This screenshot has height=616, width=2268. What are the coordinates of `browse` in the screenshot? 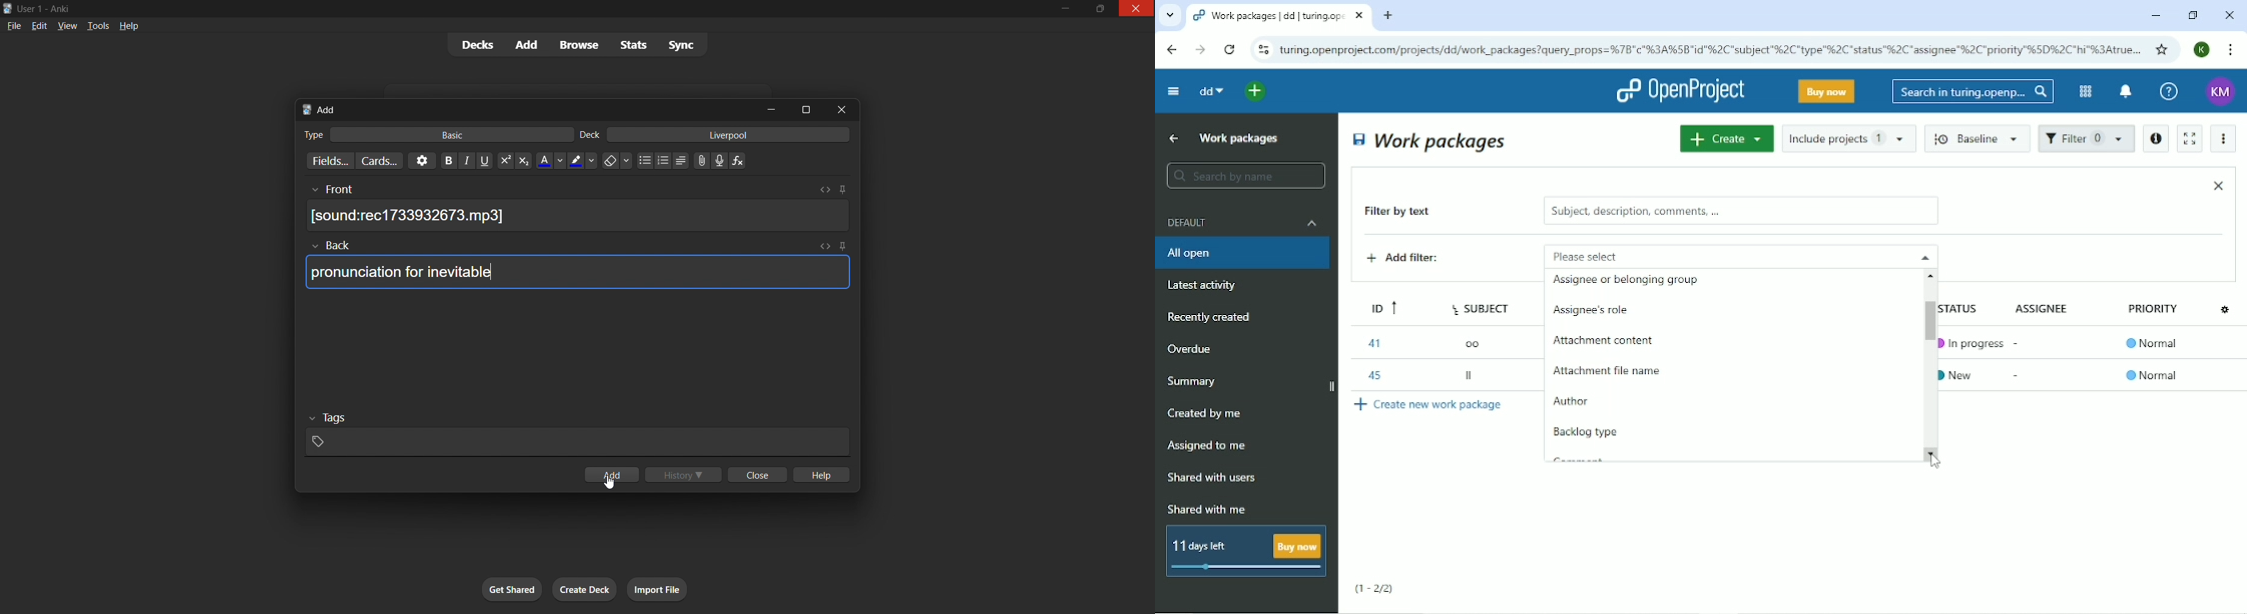 It's located at (582, 44).